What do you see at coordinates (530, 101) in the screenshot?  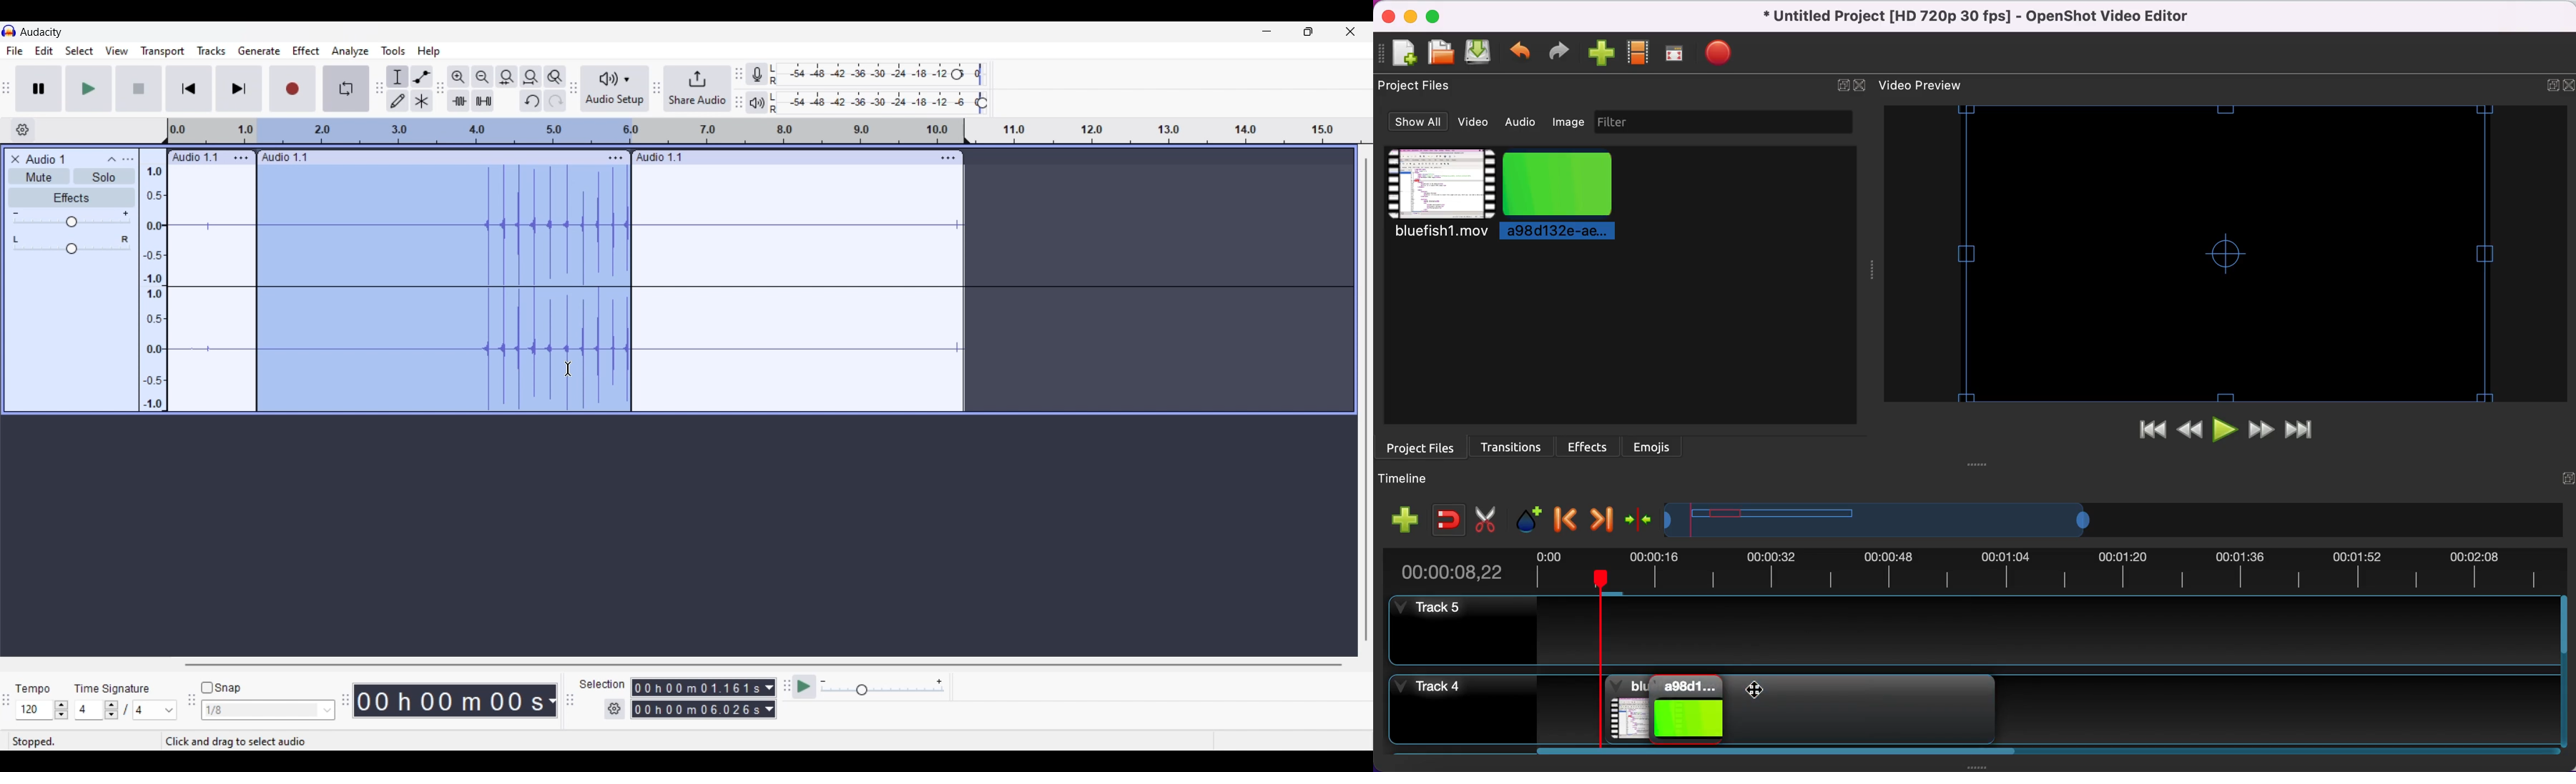 I see `Undo` at bounding box center [530, 101].